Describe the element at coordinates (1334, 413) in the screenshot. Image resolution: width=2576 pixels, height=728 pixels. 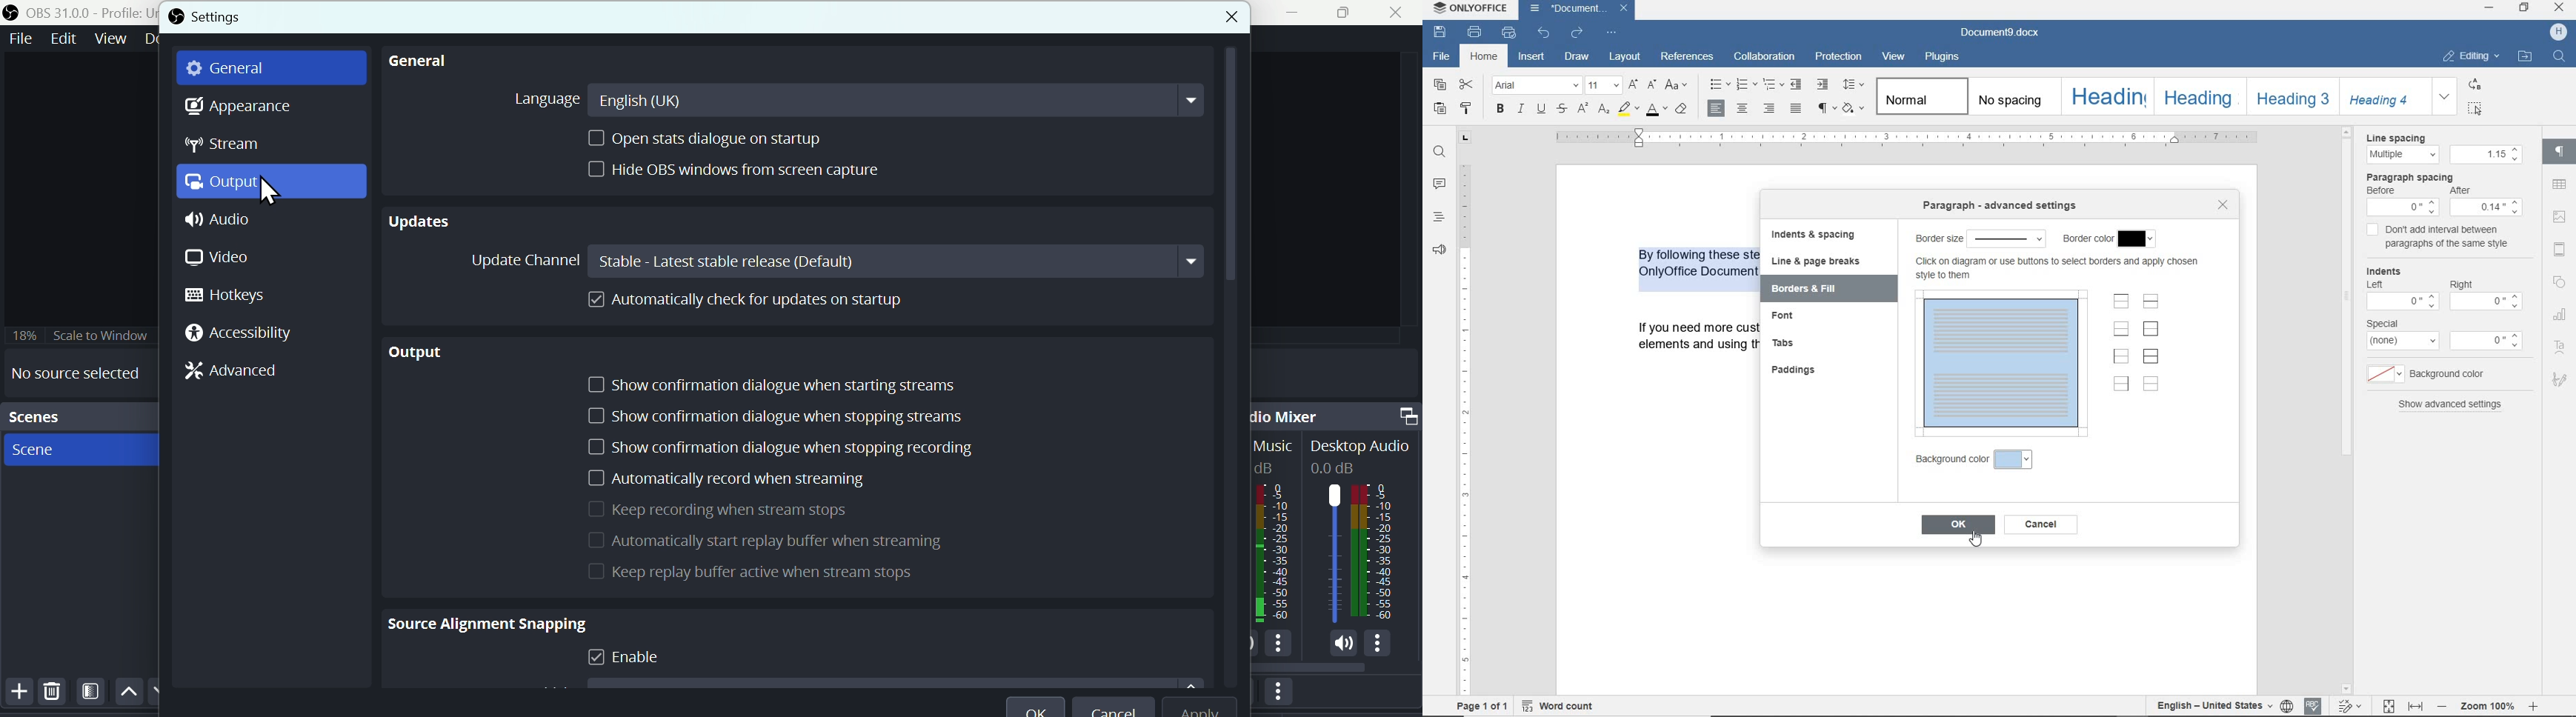
I see `Audio mixer` at that location.